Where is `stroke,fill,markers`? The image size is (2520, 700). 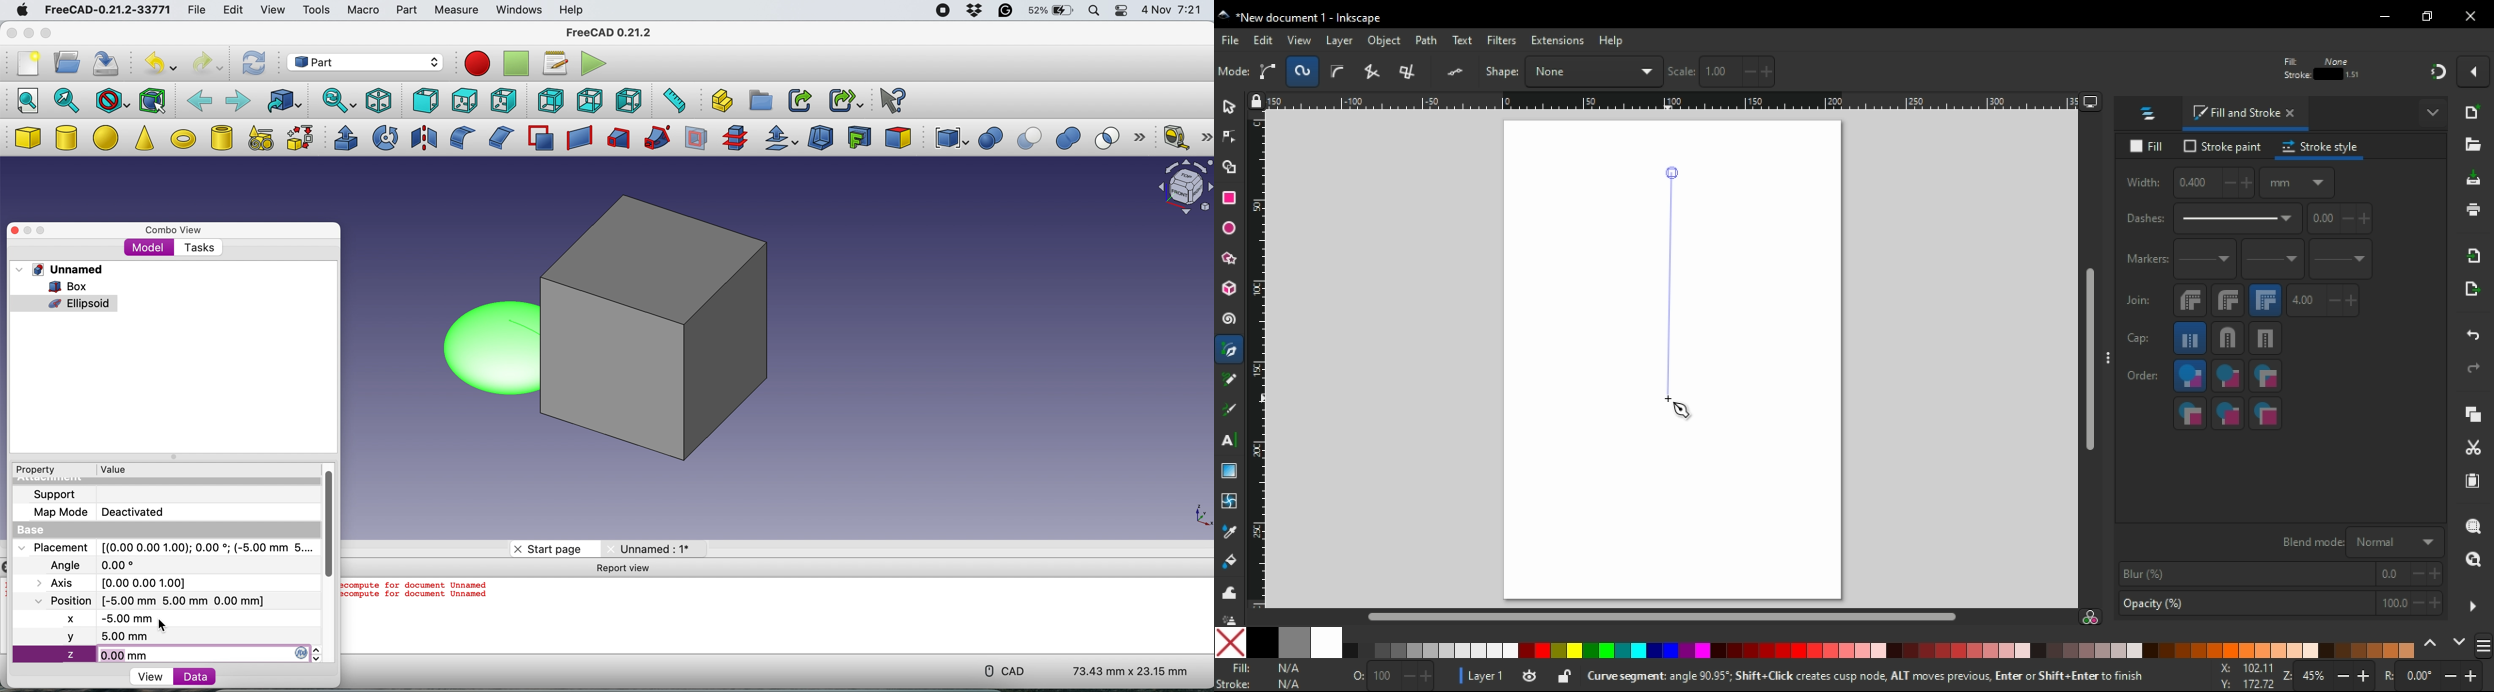
stroke,fill,markers is located at coordinates (2228, 377).